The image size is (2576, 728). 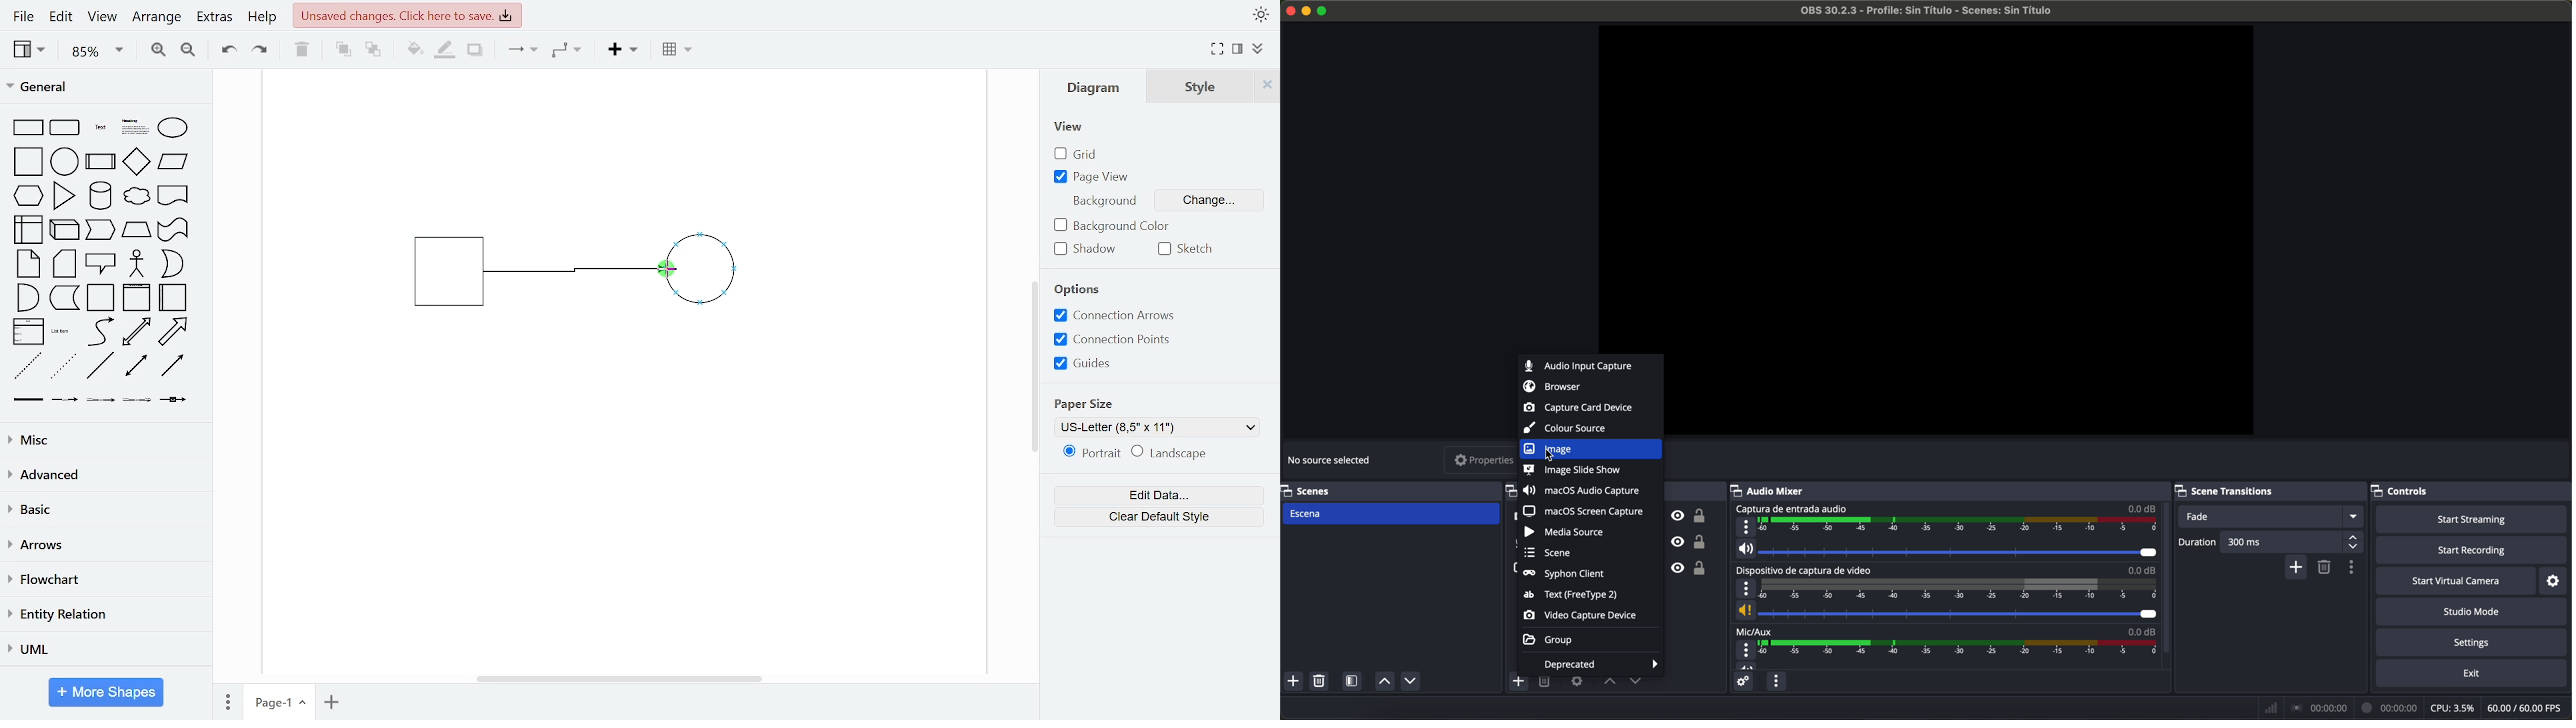 What do you see at coordinates (224, 48) in the screenshot?
I see `undo` at bounding box center [224, 48].